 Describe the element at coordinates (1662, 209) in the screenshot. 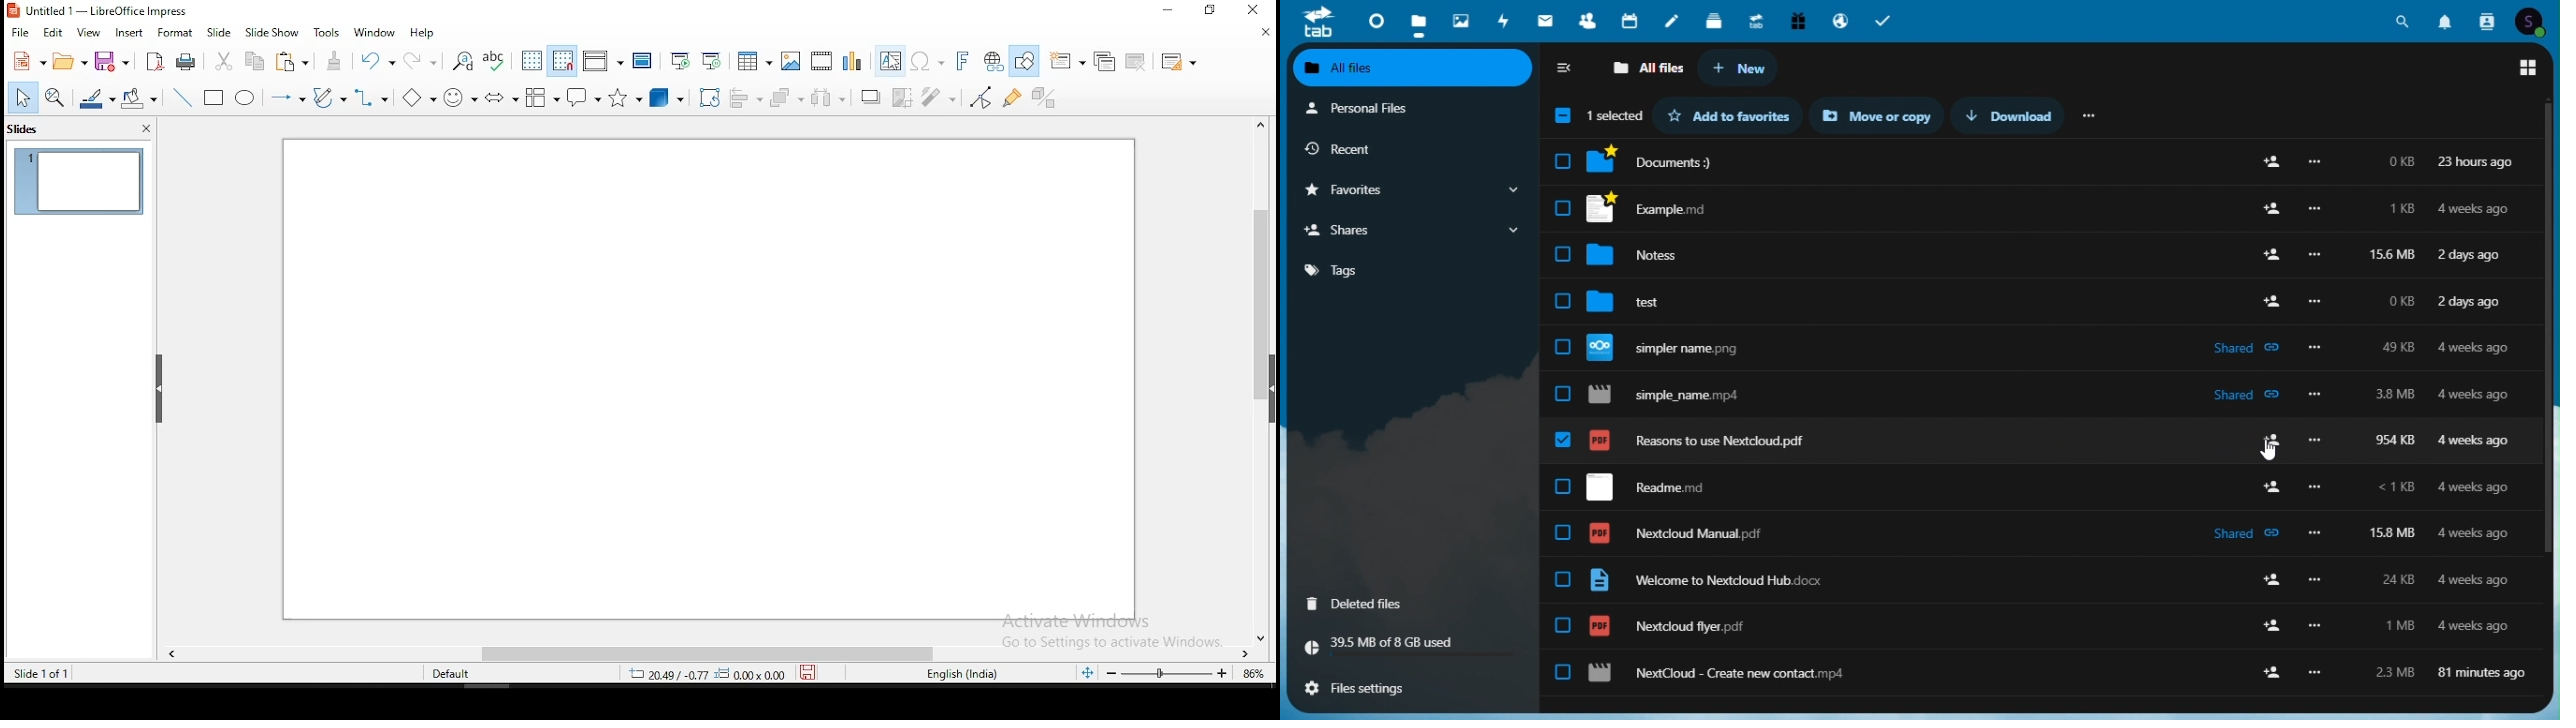

I see `example.md` at that location.